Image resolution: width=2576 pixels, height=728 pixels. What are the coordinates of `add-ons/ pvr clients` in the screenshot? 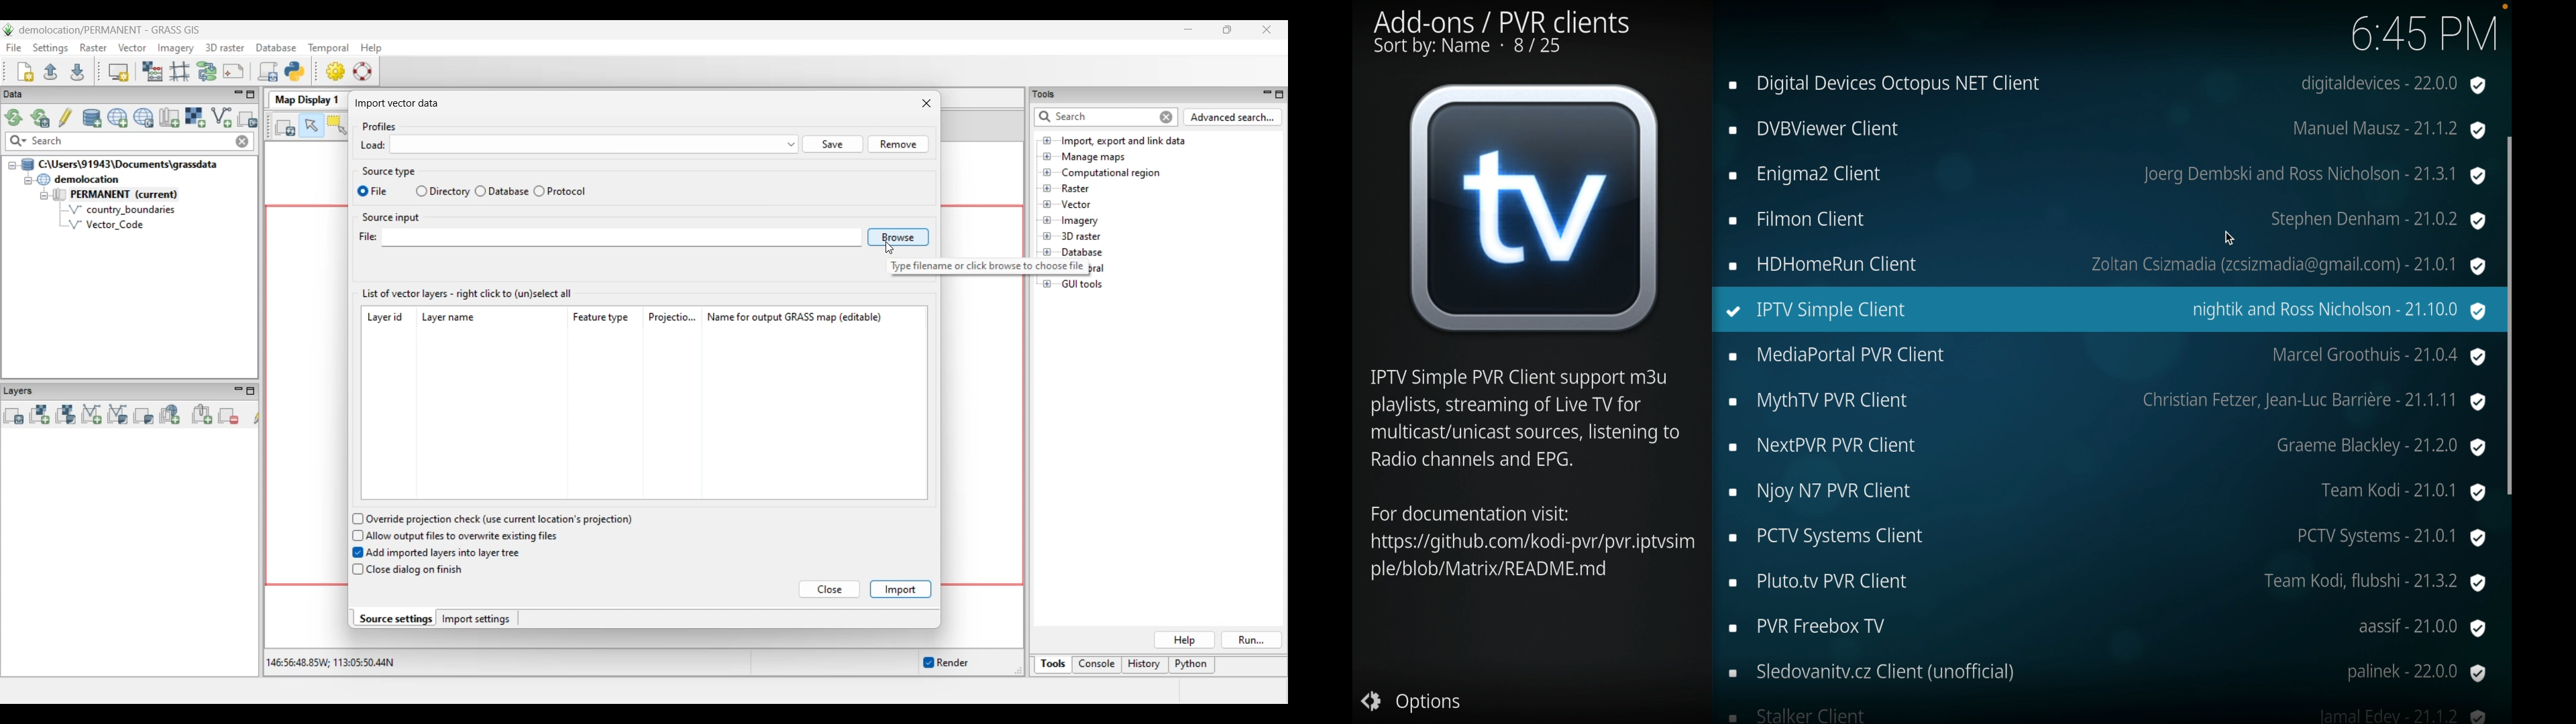 It's located at (1504, 34).